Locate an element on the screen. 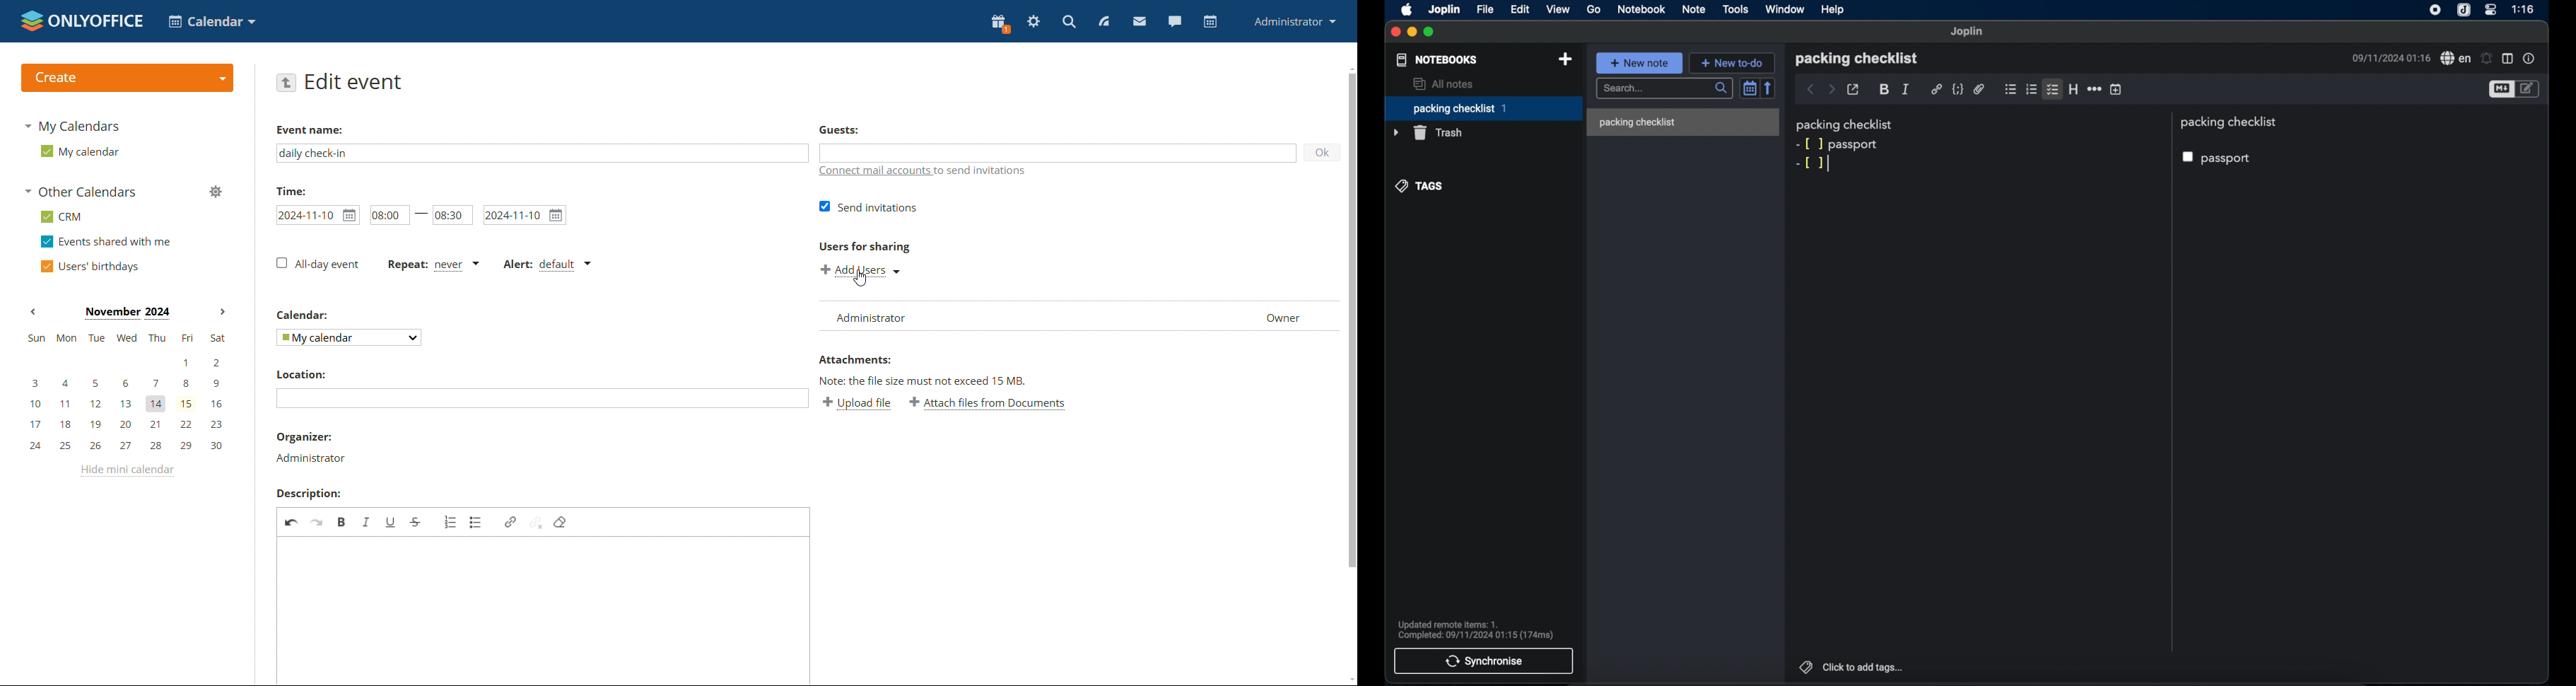 This screenshot has width=2576, height=700. bulleted checklist is located at coordinates (2053, 90).